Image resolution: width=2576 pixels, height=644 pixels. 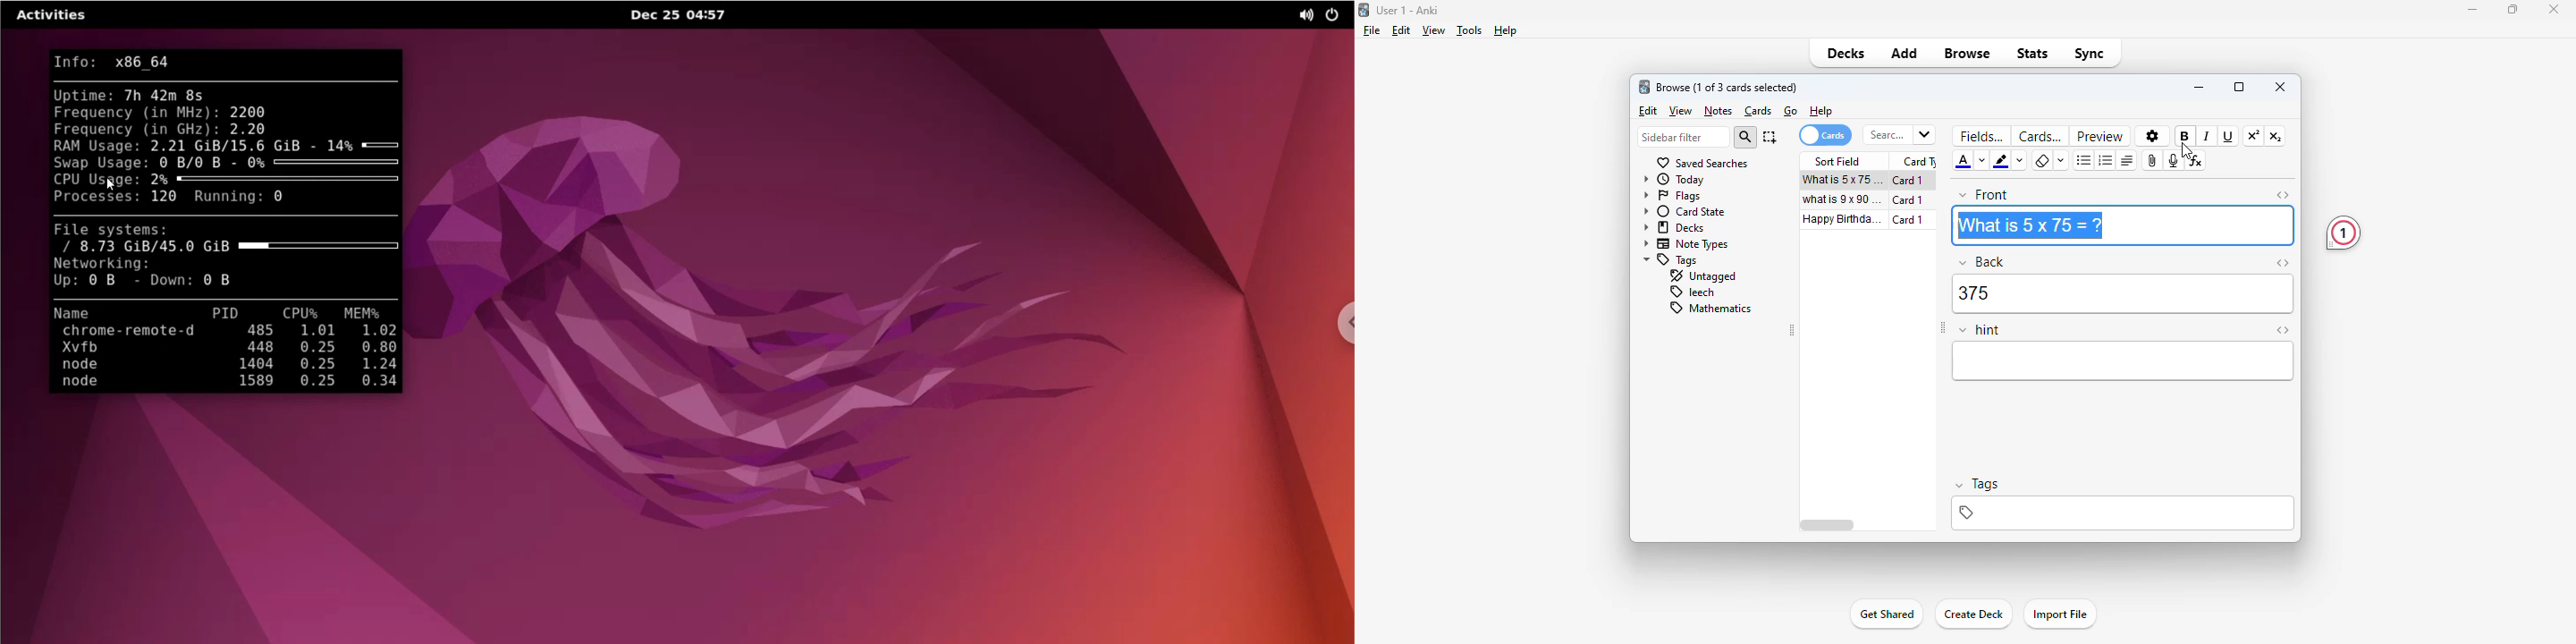 I want to click on cards , so click(x=2040, y=137).